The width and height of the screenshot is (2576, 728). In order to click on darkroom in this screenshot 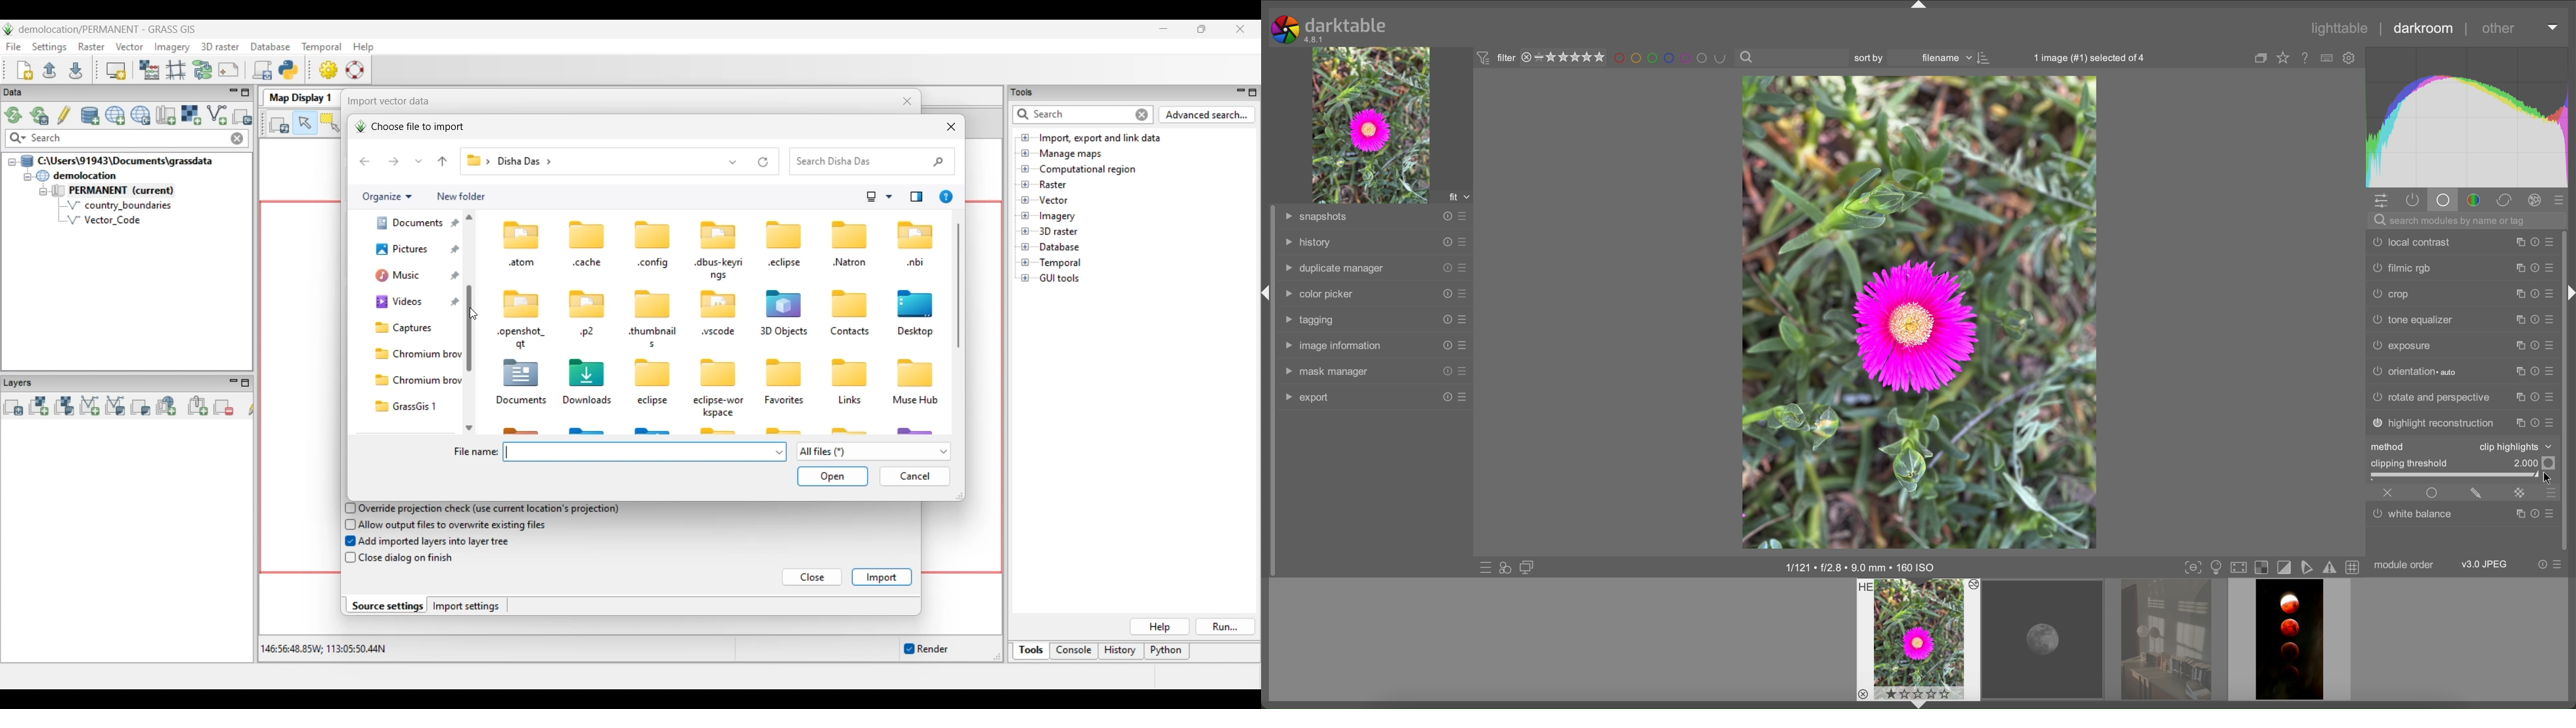, I will do `click(2421, 26)`.